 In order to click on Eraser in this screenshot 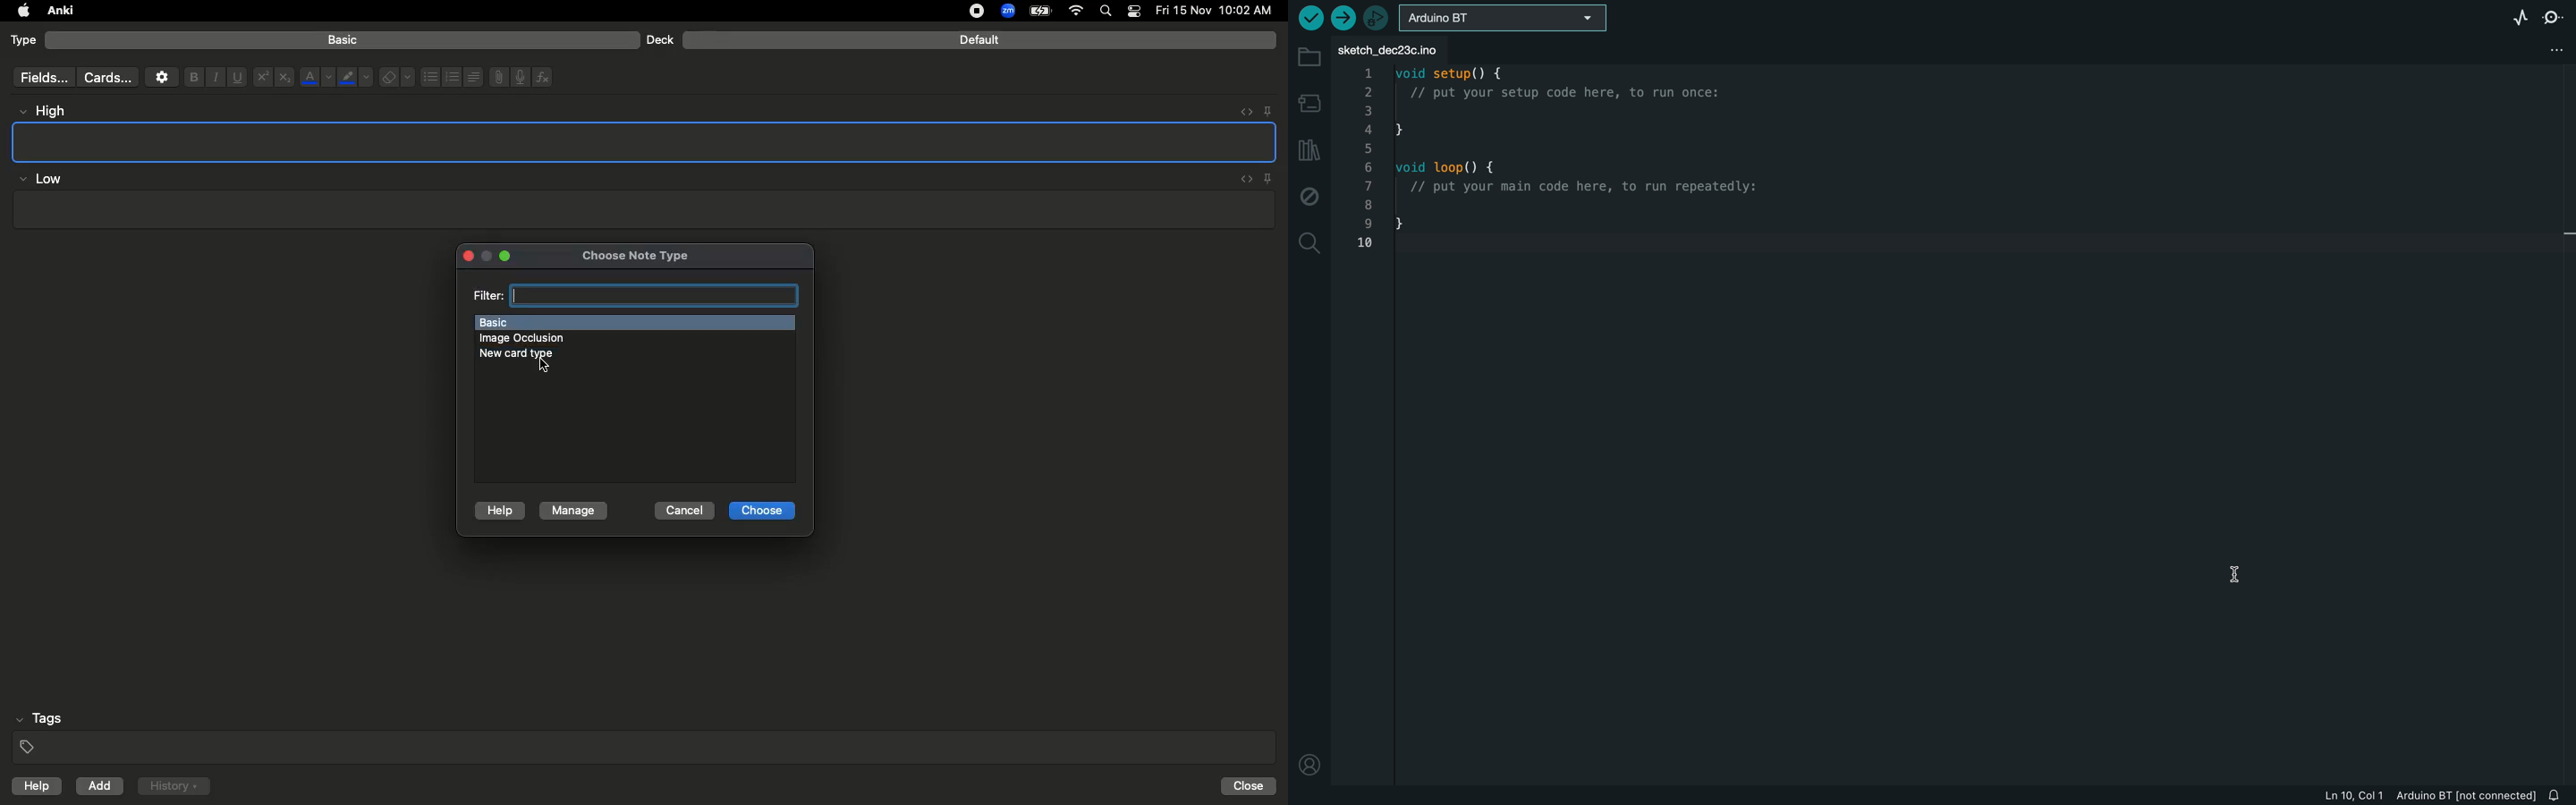, I will do `click(396, 78)`.